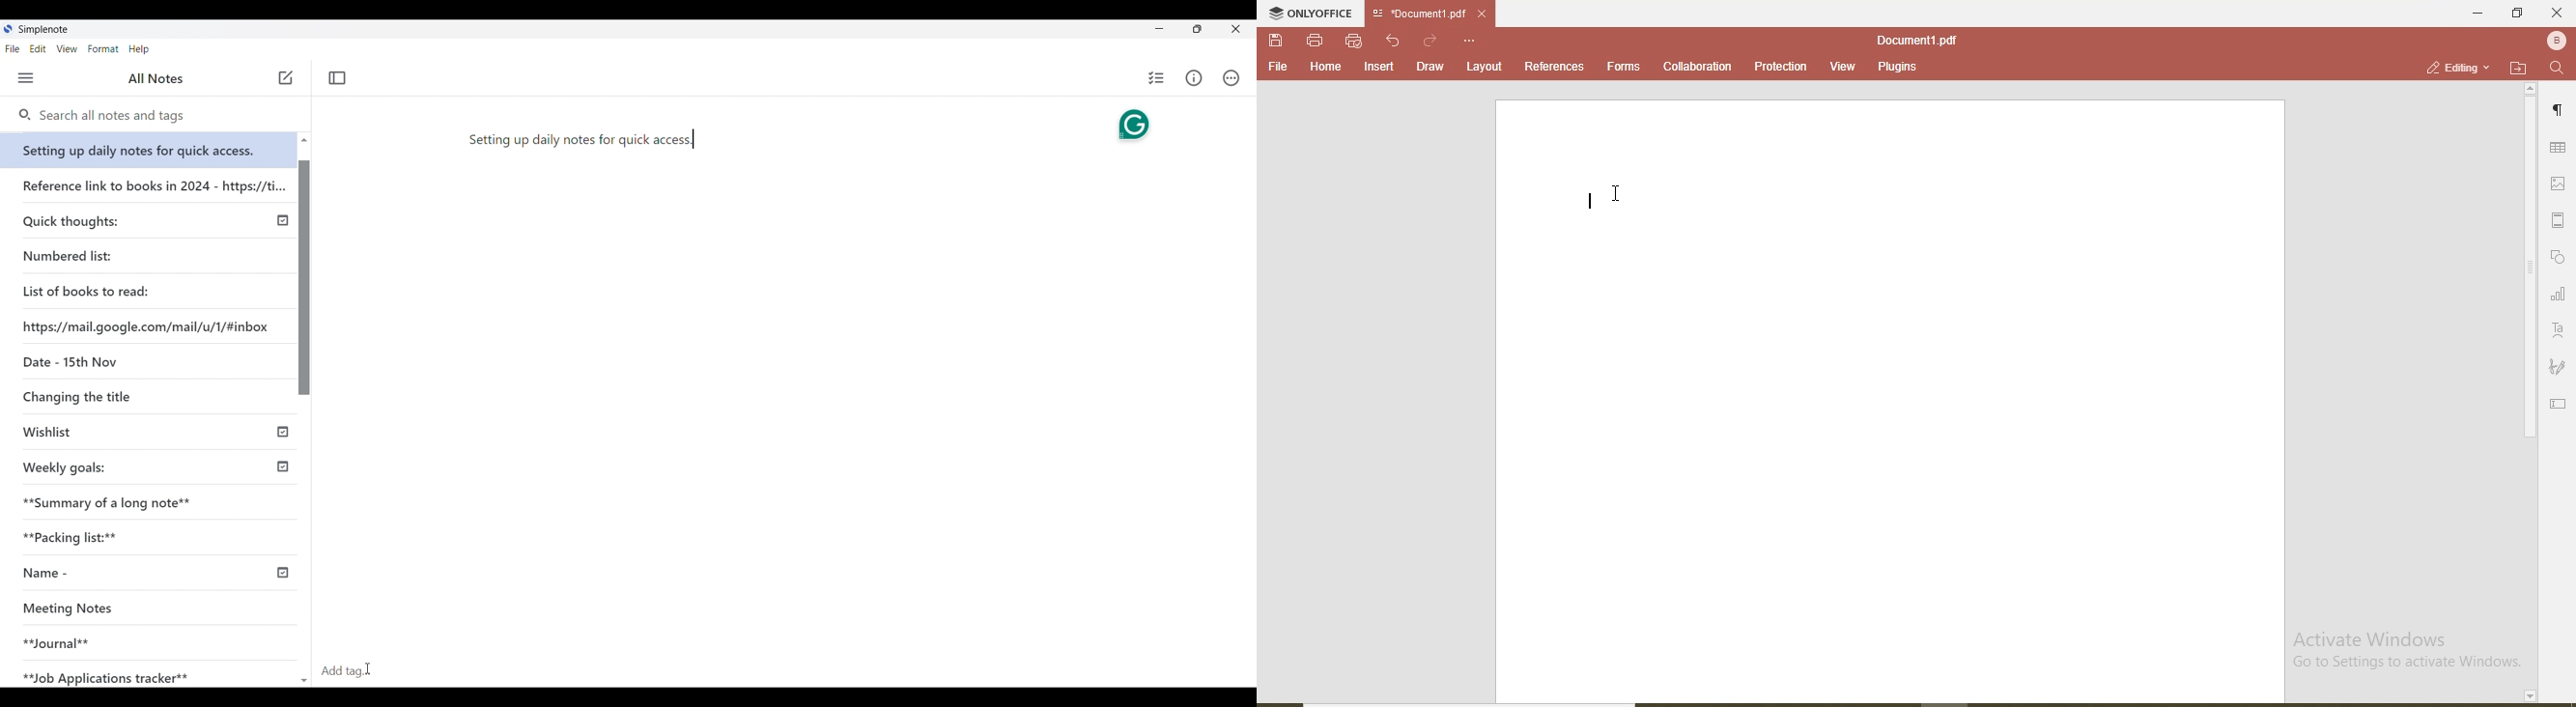 This screenshot has height=728, width=2576. What do you see at coordinates (1429, 66) in the screenshot?
I see `draw` at bounding box center [1429, 66].